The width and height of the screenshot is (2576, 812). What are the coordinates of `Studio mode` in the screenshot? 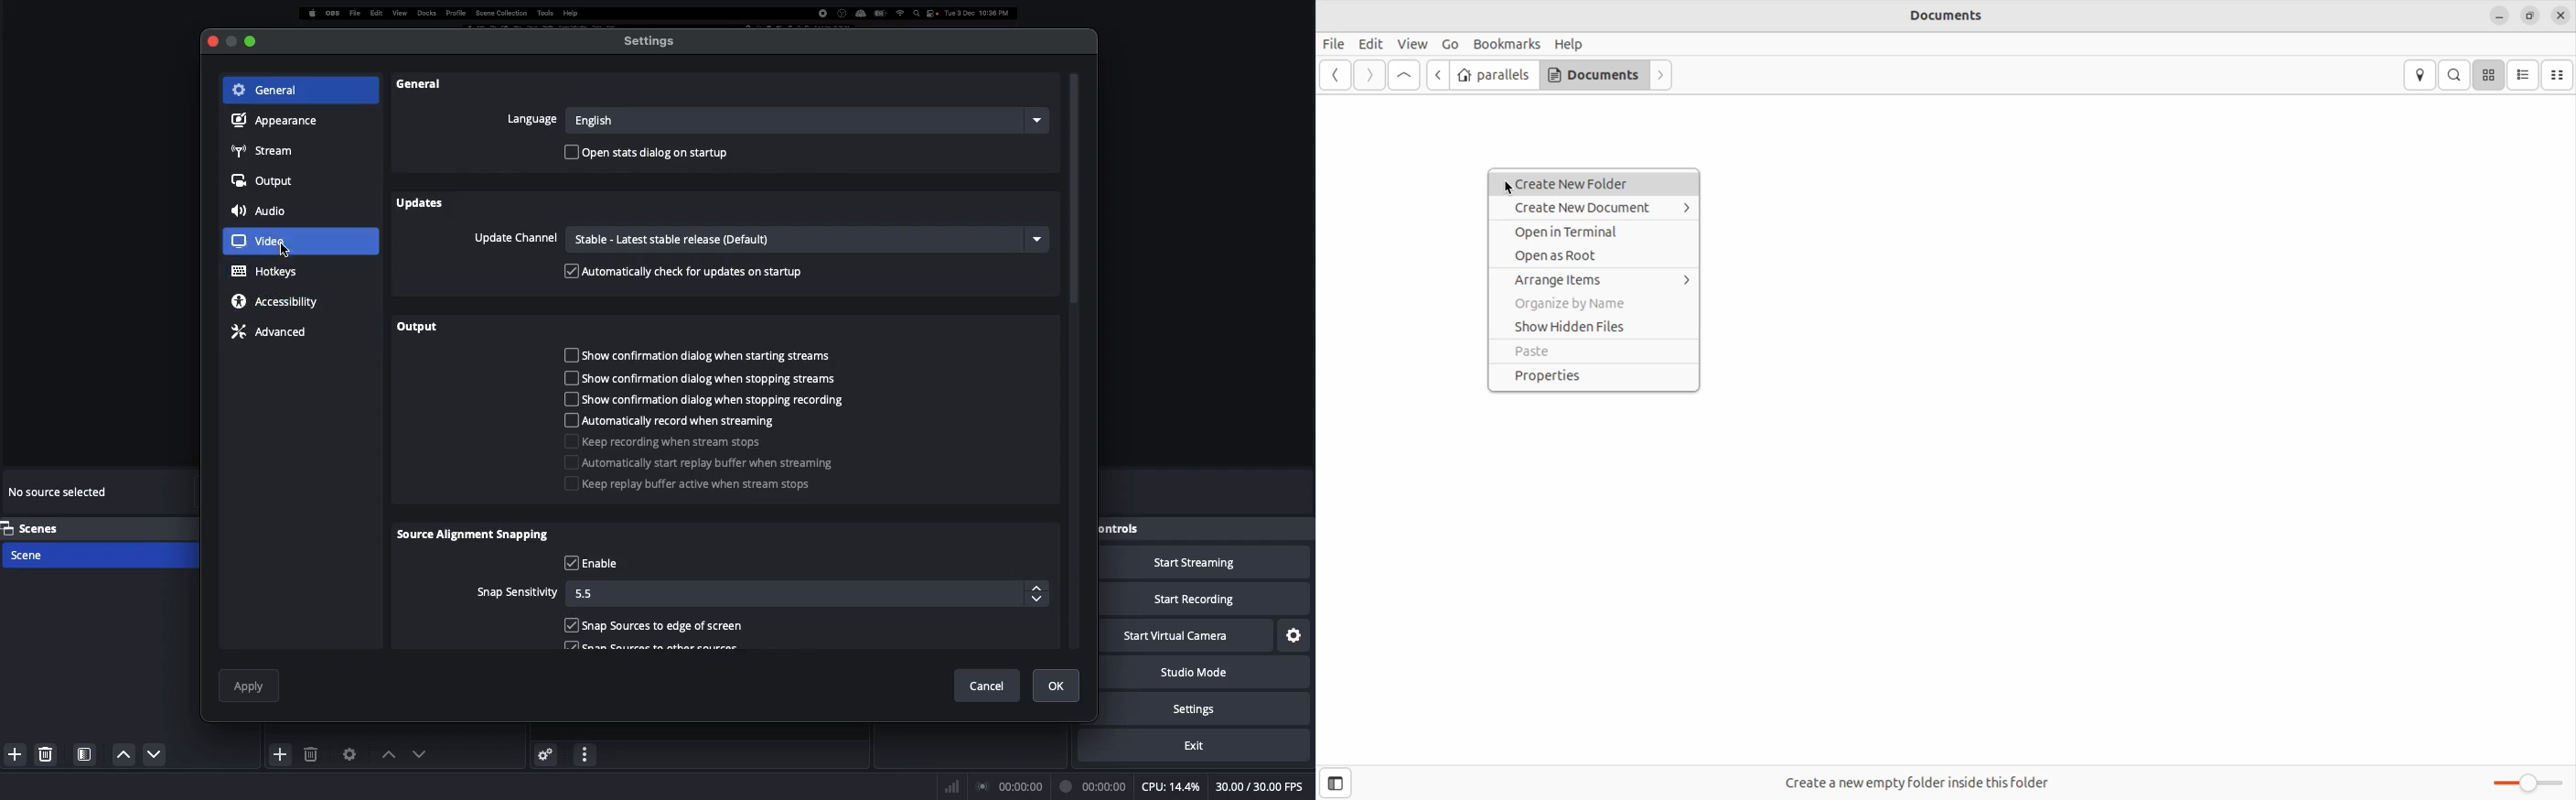 It's located at (1213, 673).